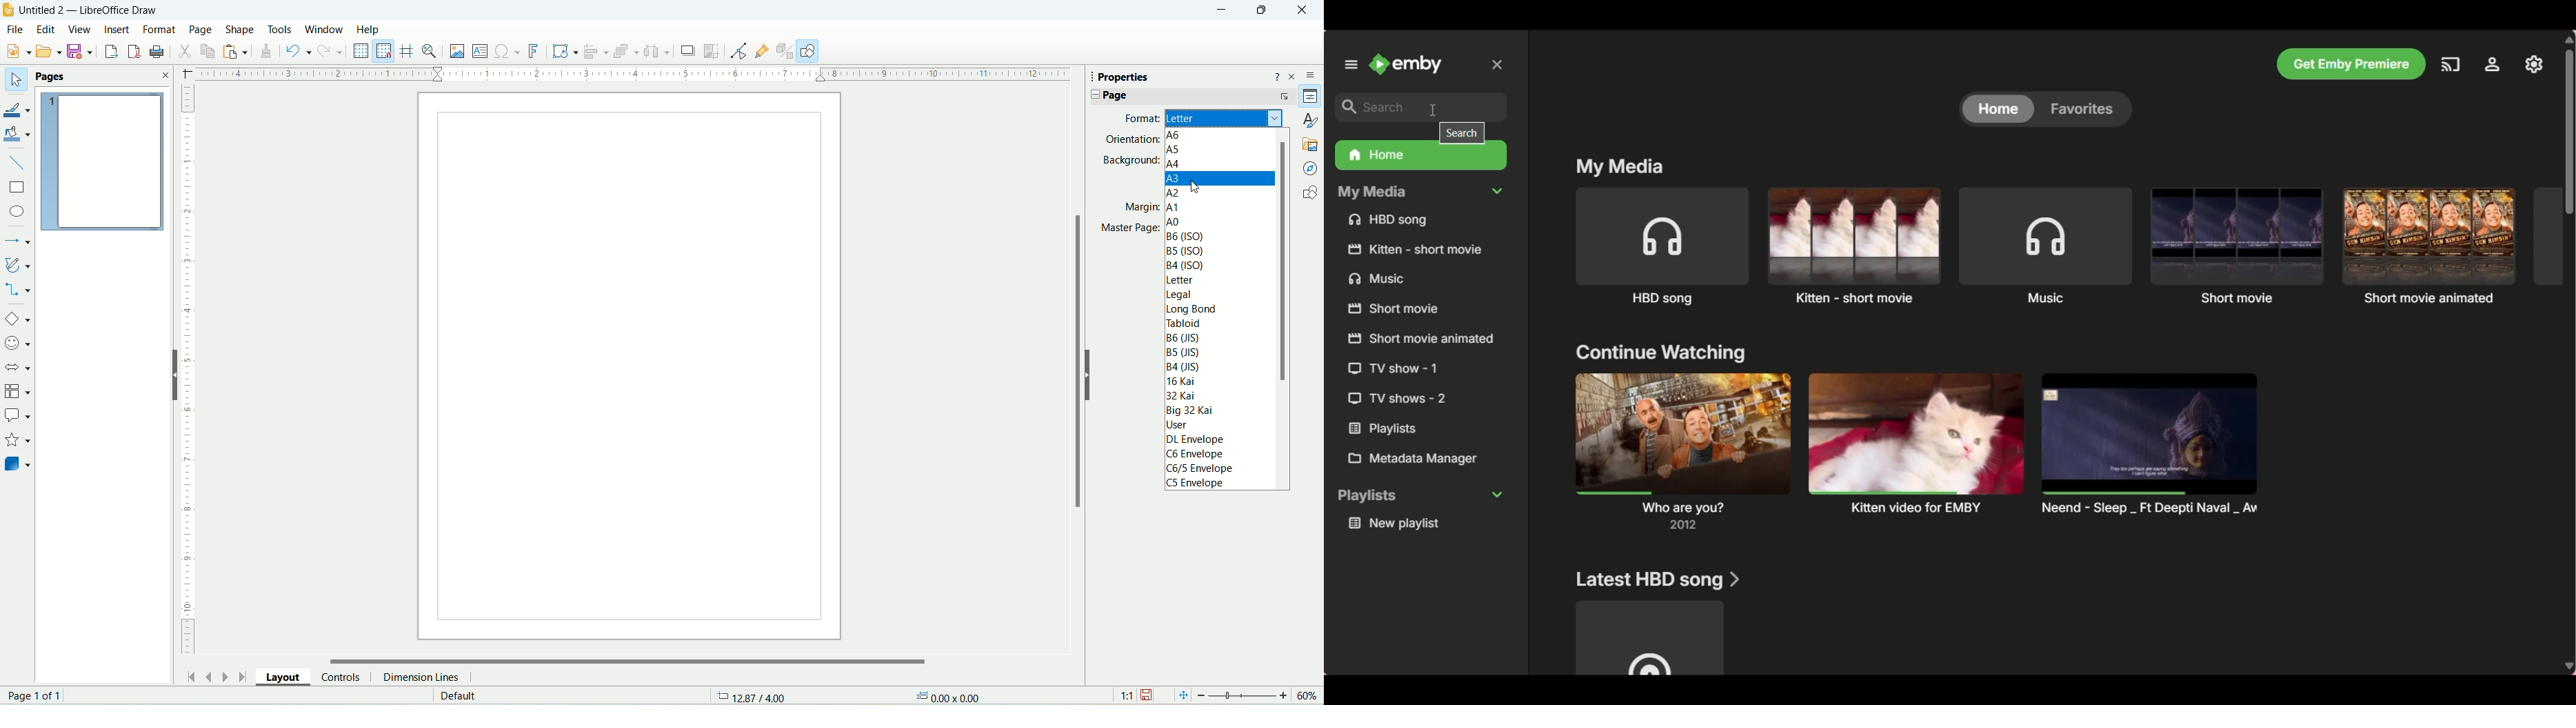 Image resolution: width=2576 pixels, height=728 pixels. What do you see at coordinates (1184, 250) in the screenshot?
I see `ISQ` at bounding box center [1184, 250].